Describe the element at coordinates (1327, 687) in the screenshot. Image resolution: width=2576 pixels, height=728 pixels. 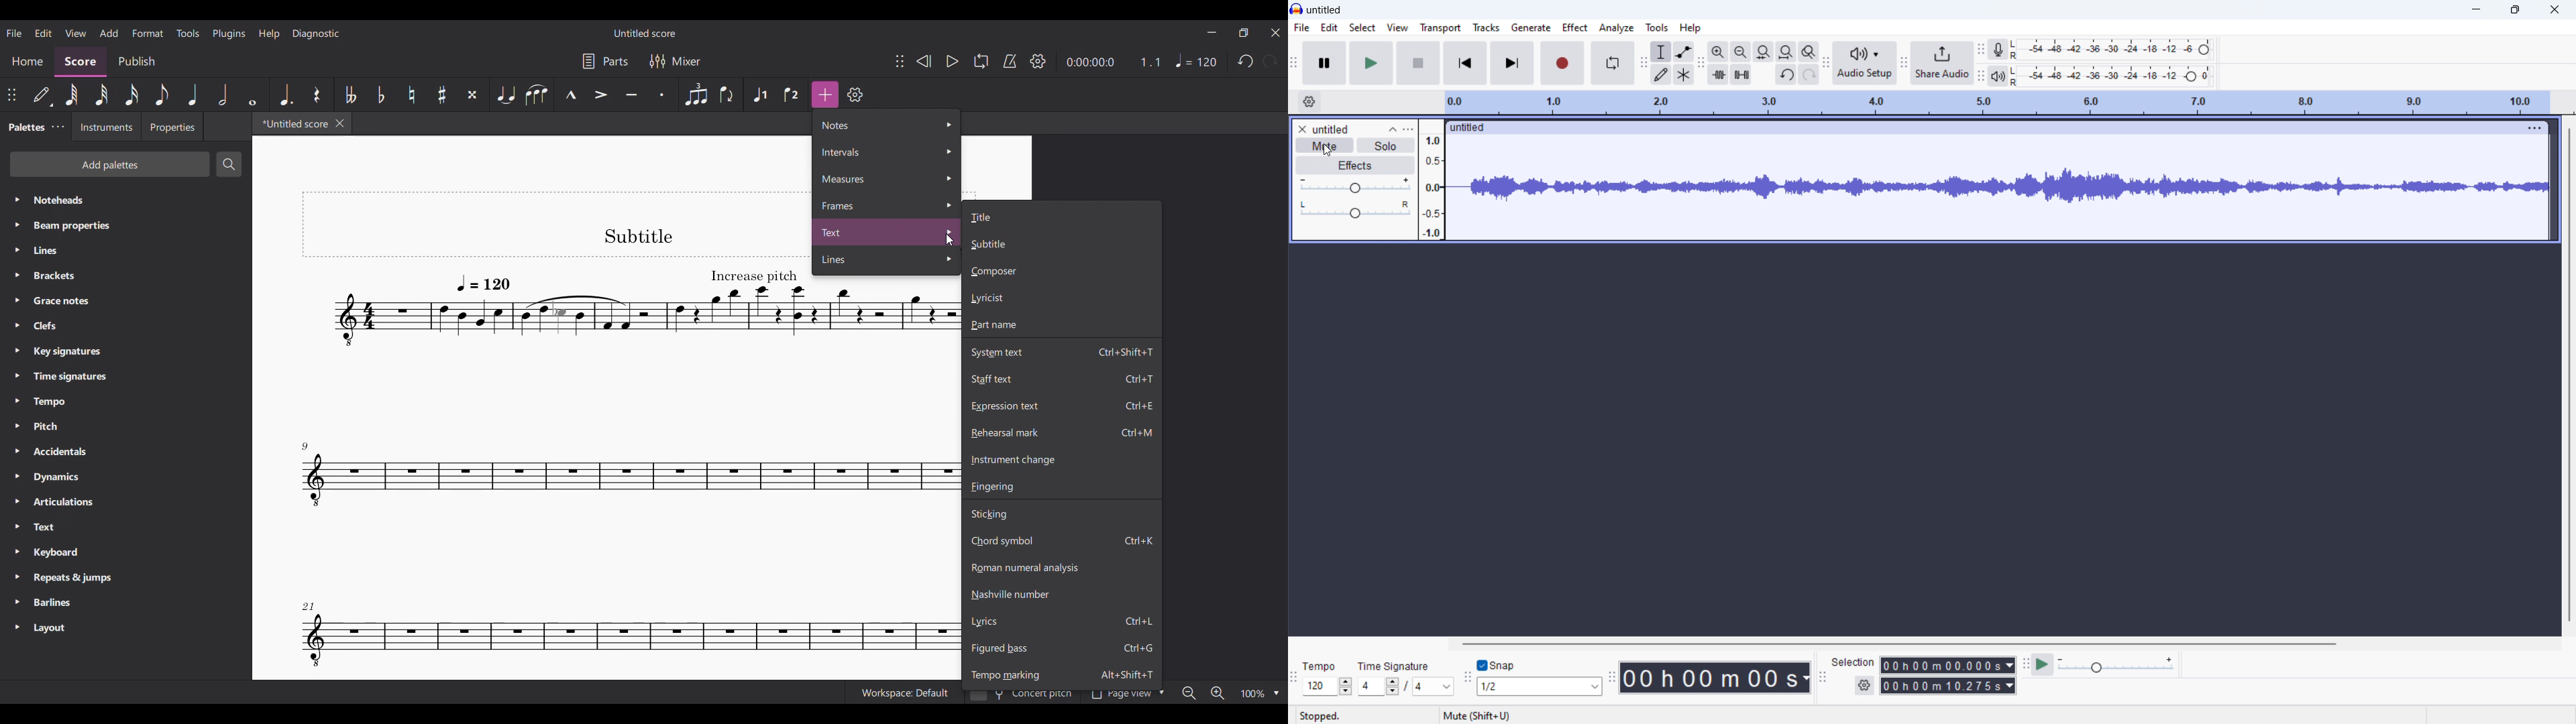
I see `set tempo` at that location.